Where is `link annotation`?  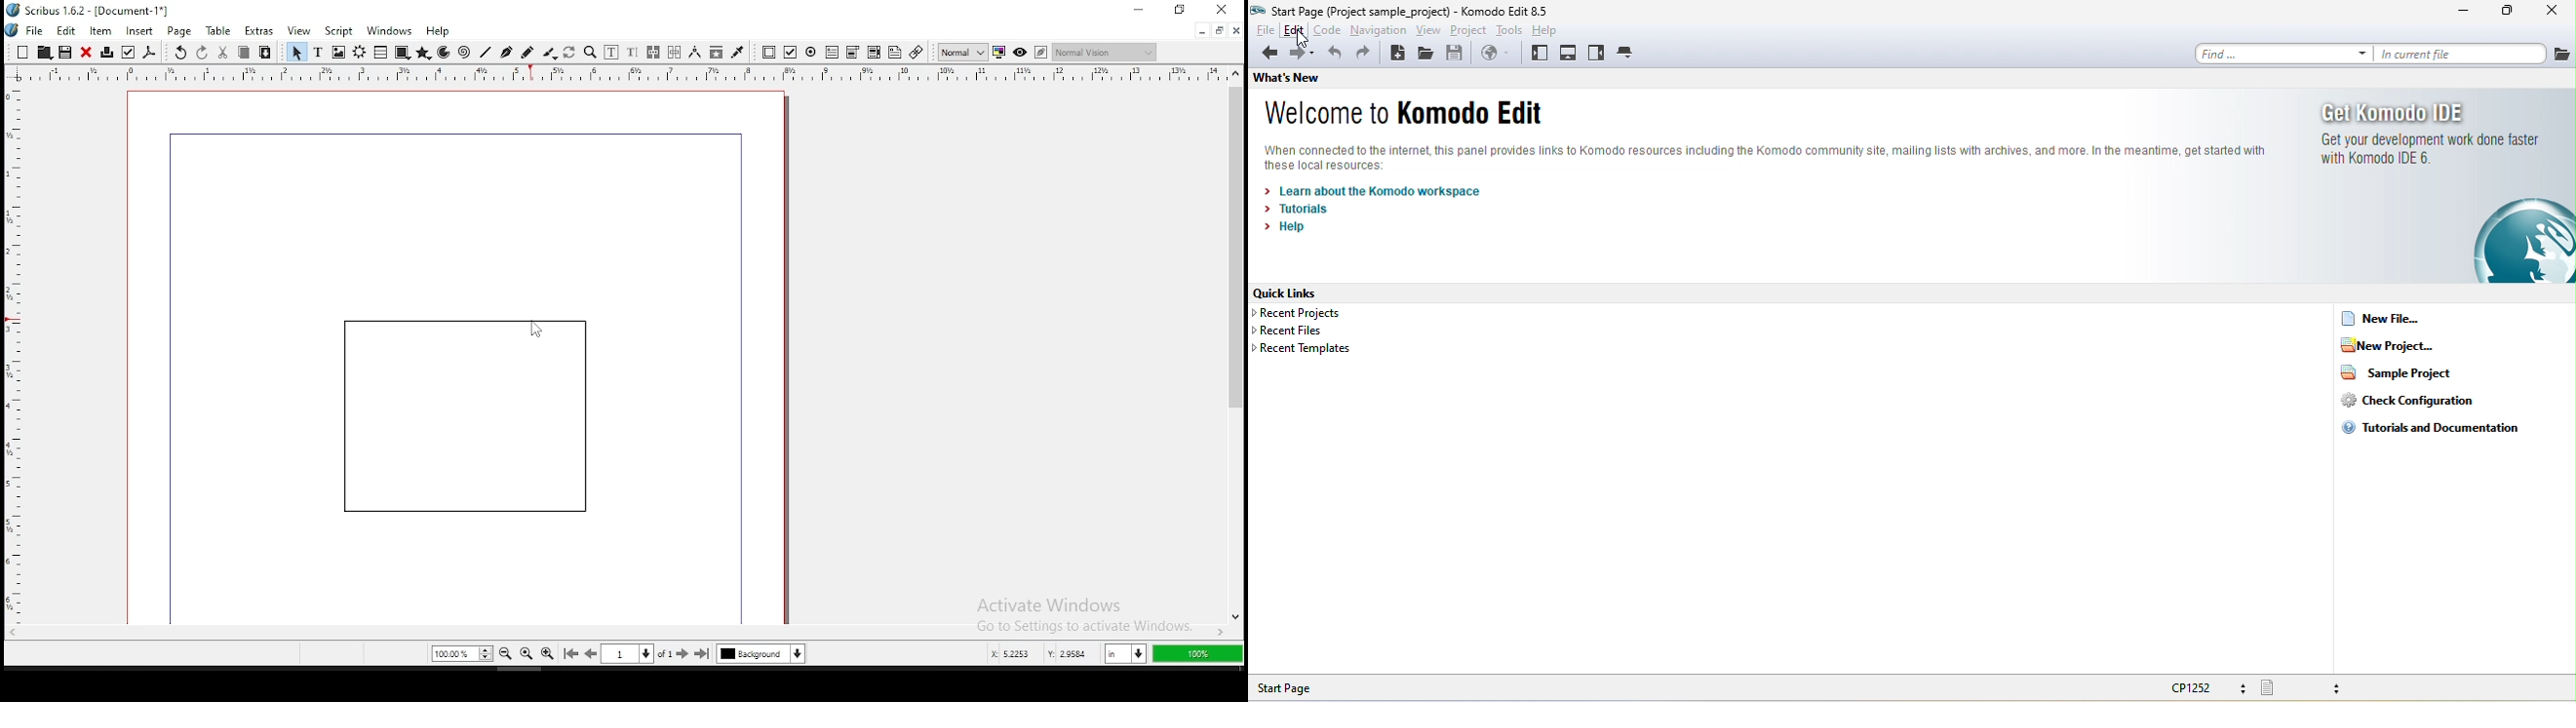 link annotation is located at coordinates (916, 52).